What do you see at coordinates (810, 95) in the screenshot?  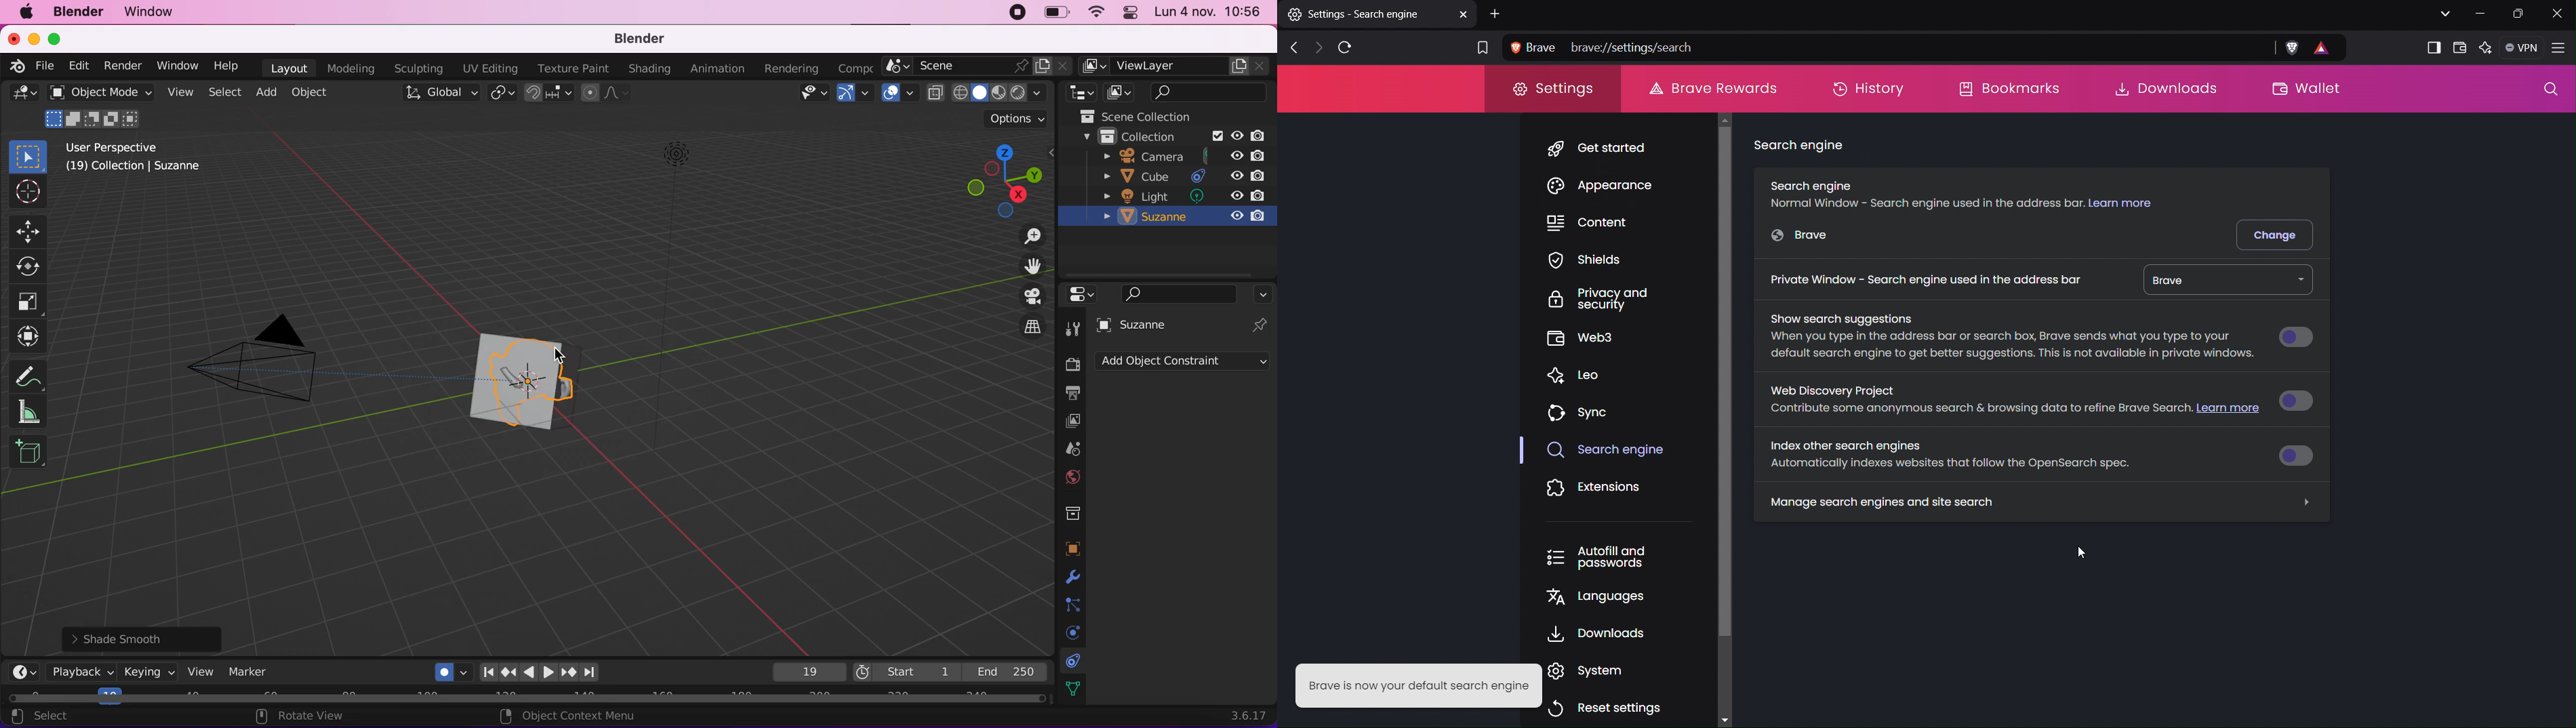 I see `view object types` at bounding box center [810, 95].